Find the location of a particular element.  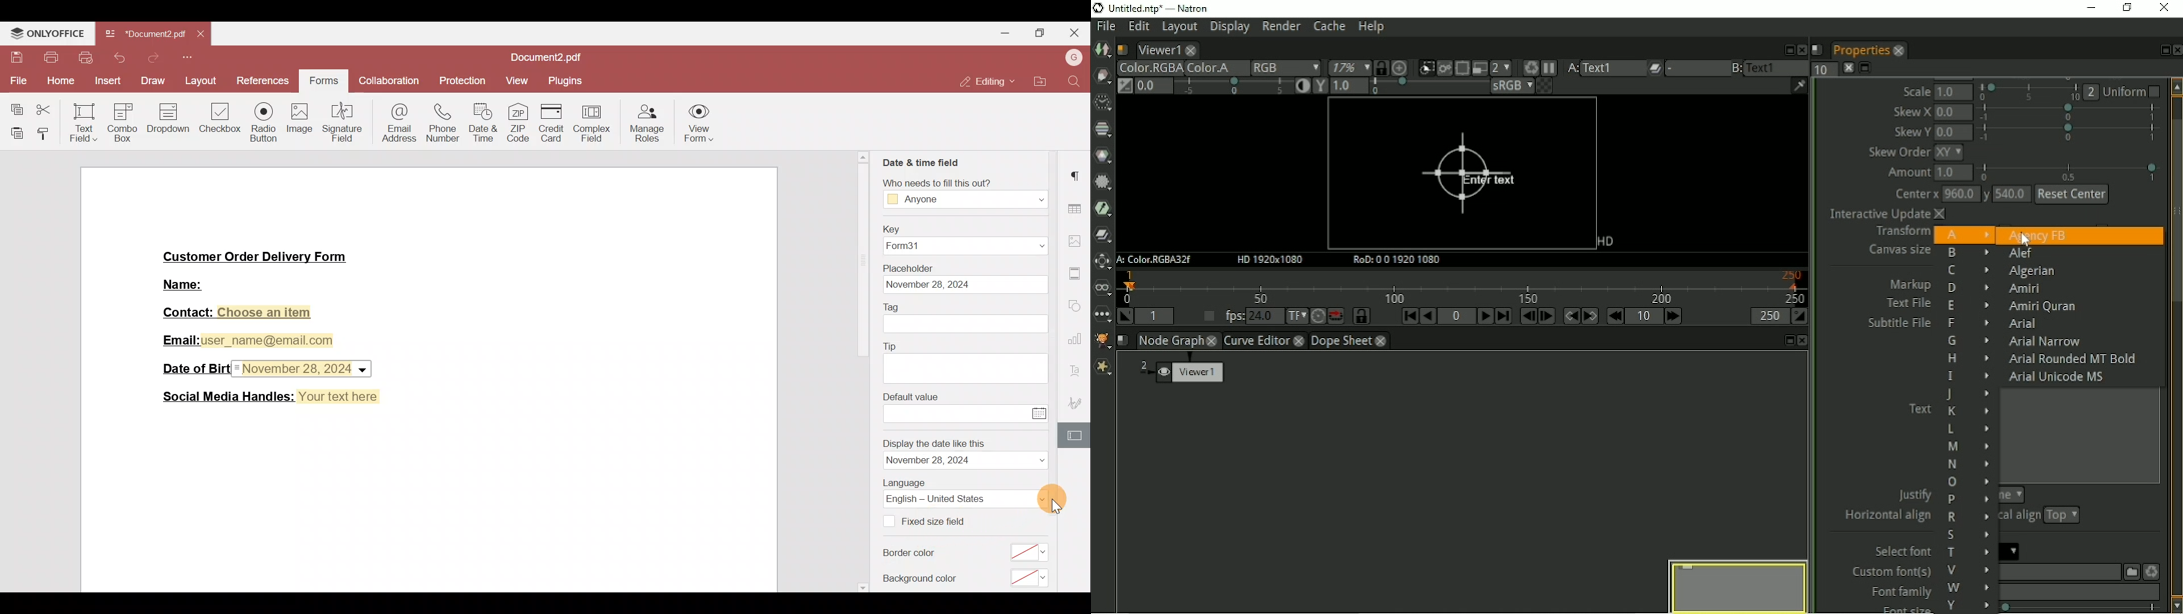

Social Media Handles: Your text here is located at coordinates (271, 396).